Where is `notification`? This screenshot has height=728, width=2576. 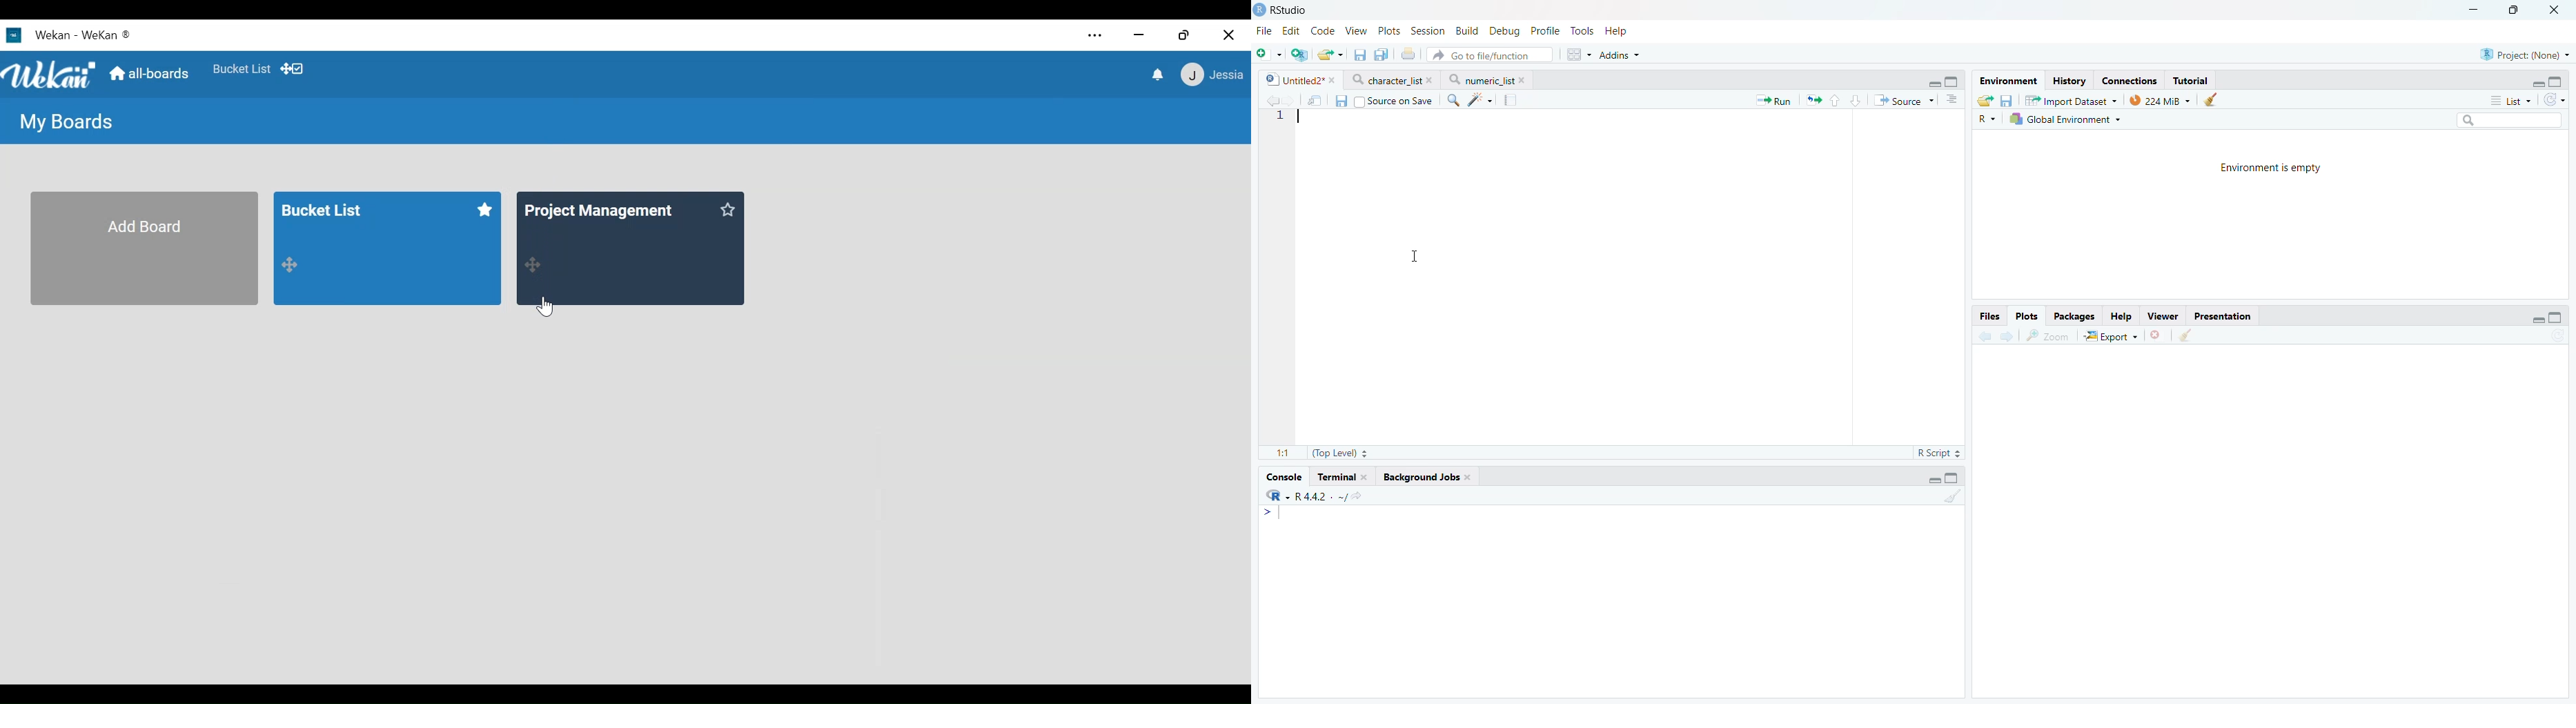 notification is located at coordinates (1159, 76).